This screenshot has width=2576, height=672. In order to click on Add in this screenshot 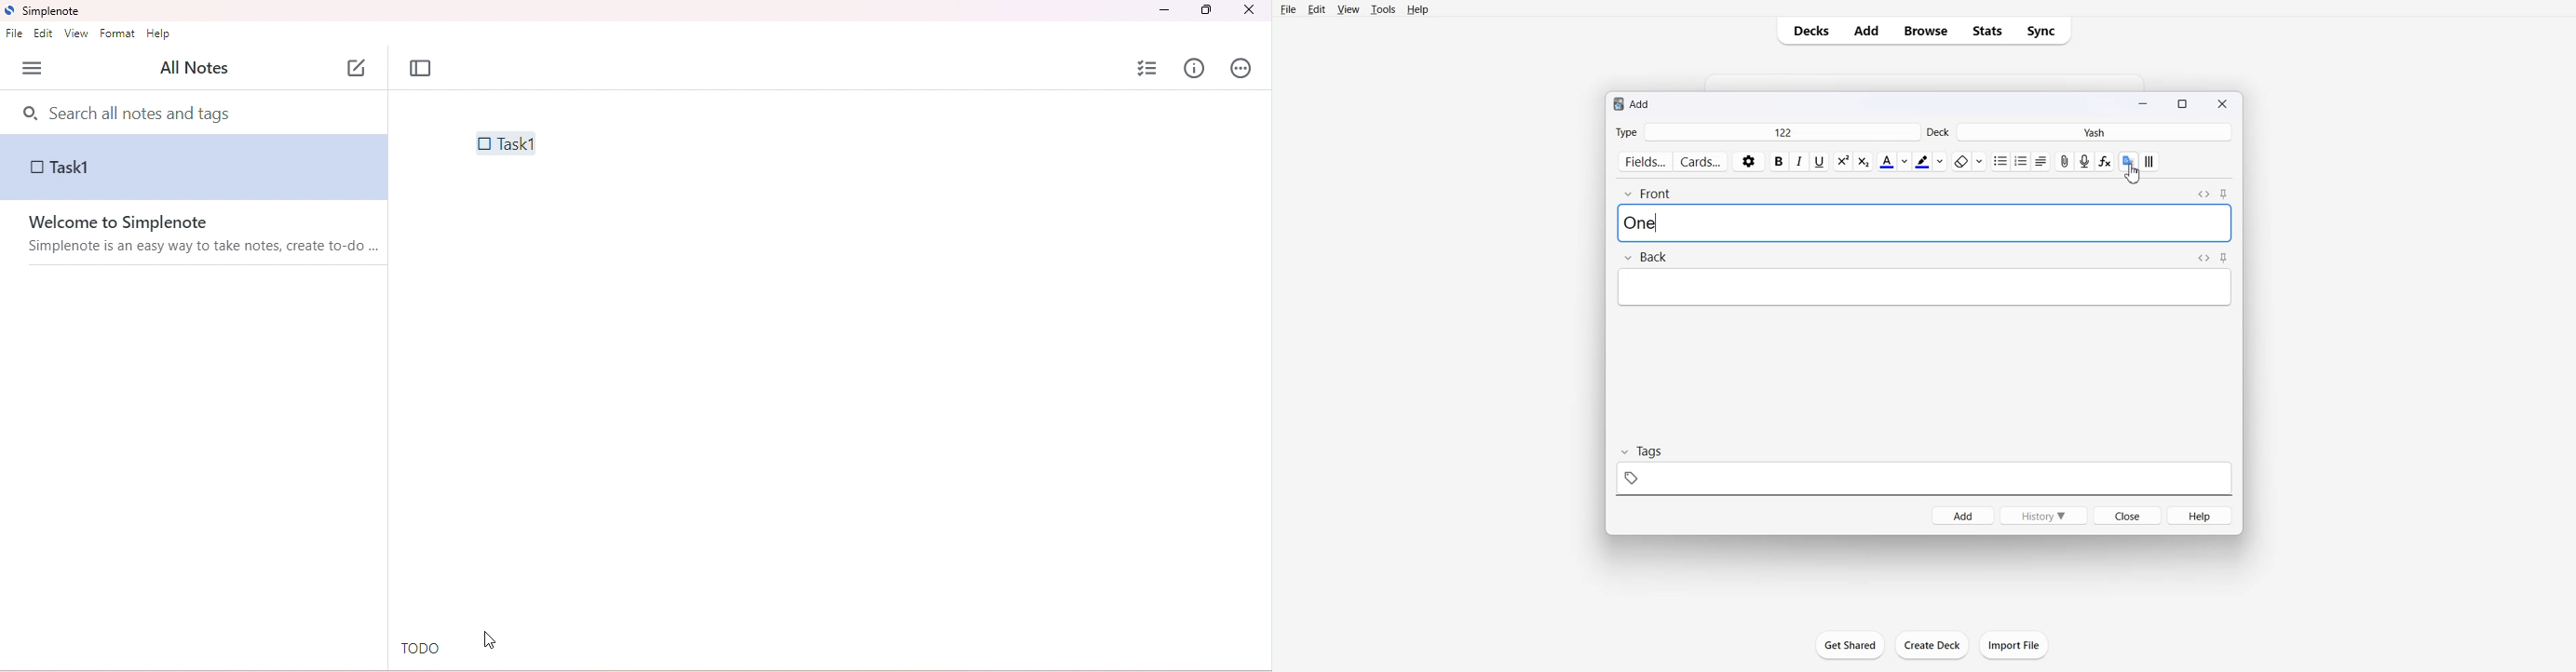, I will do `click(1866, 31)`.